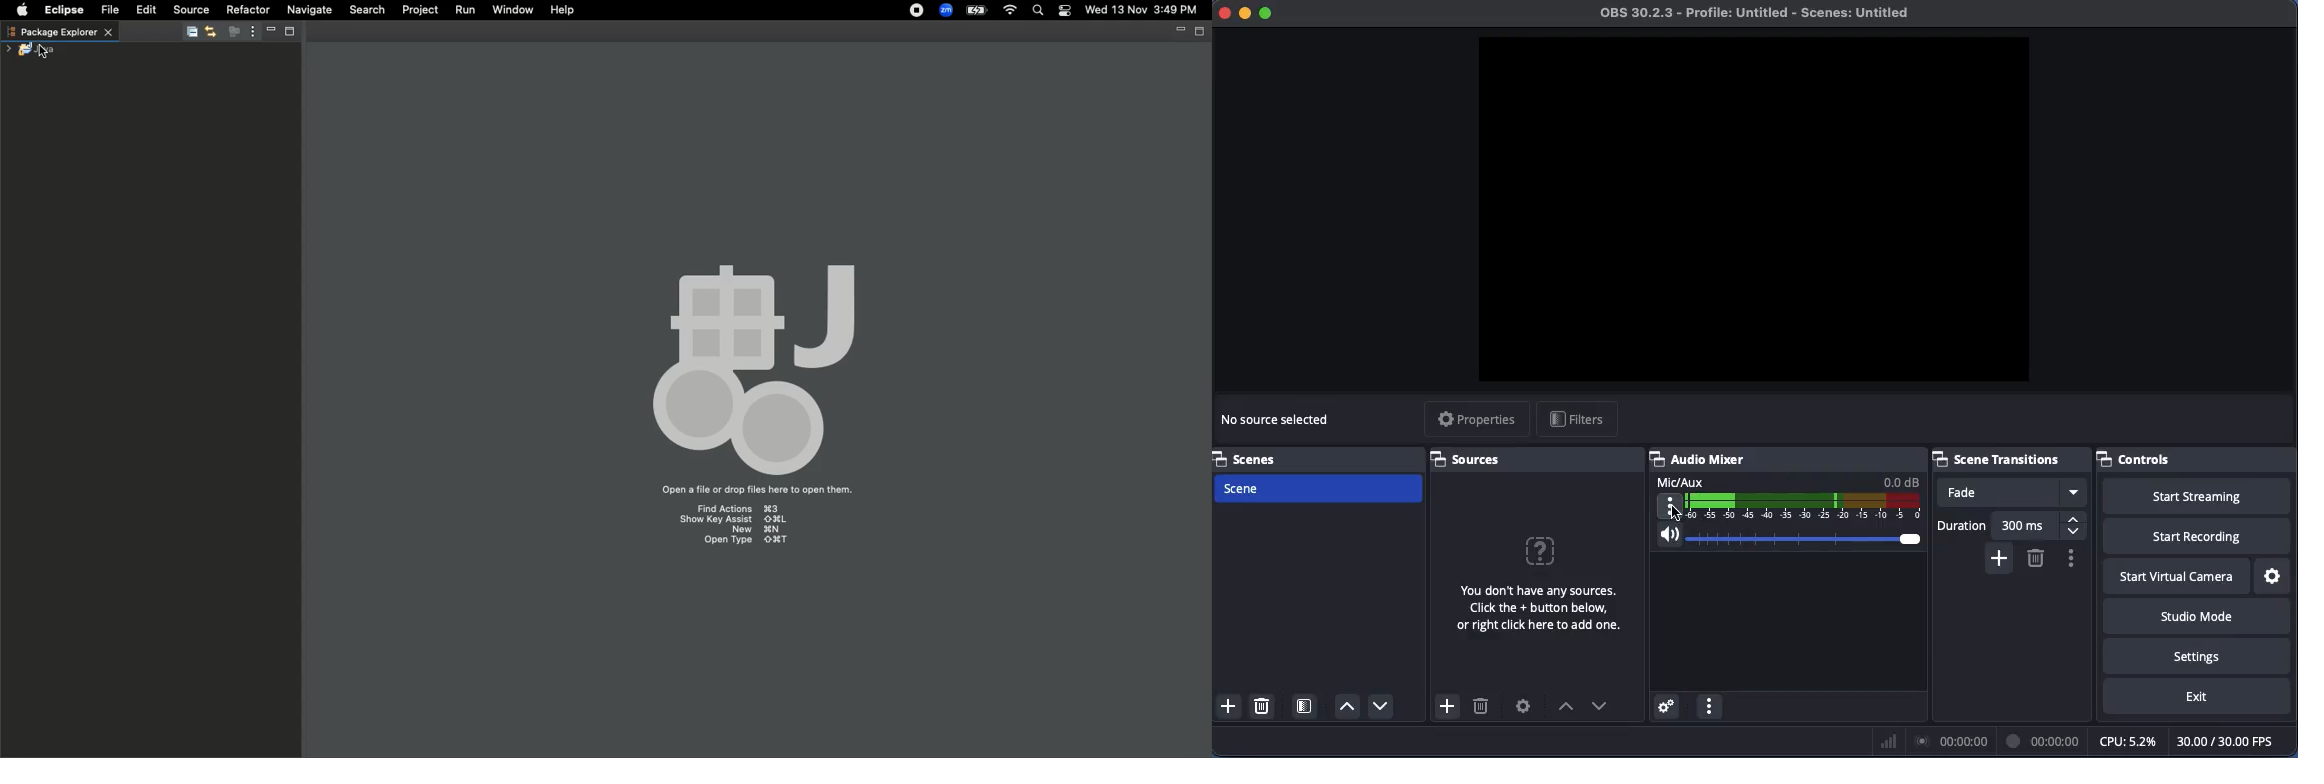  Describe the element at coordinates (1245, 12) in the screenshot. I see `Minimize` at that location.